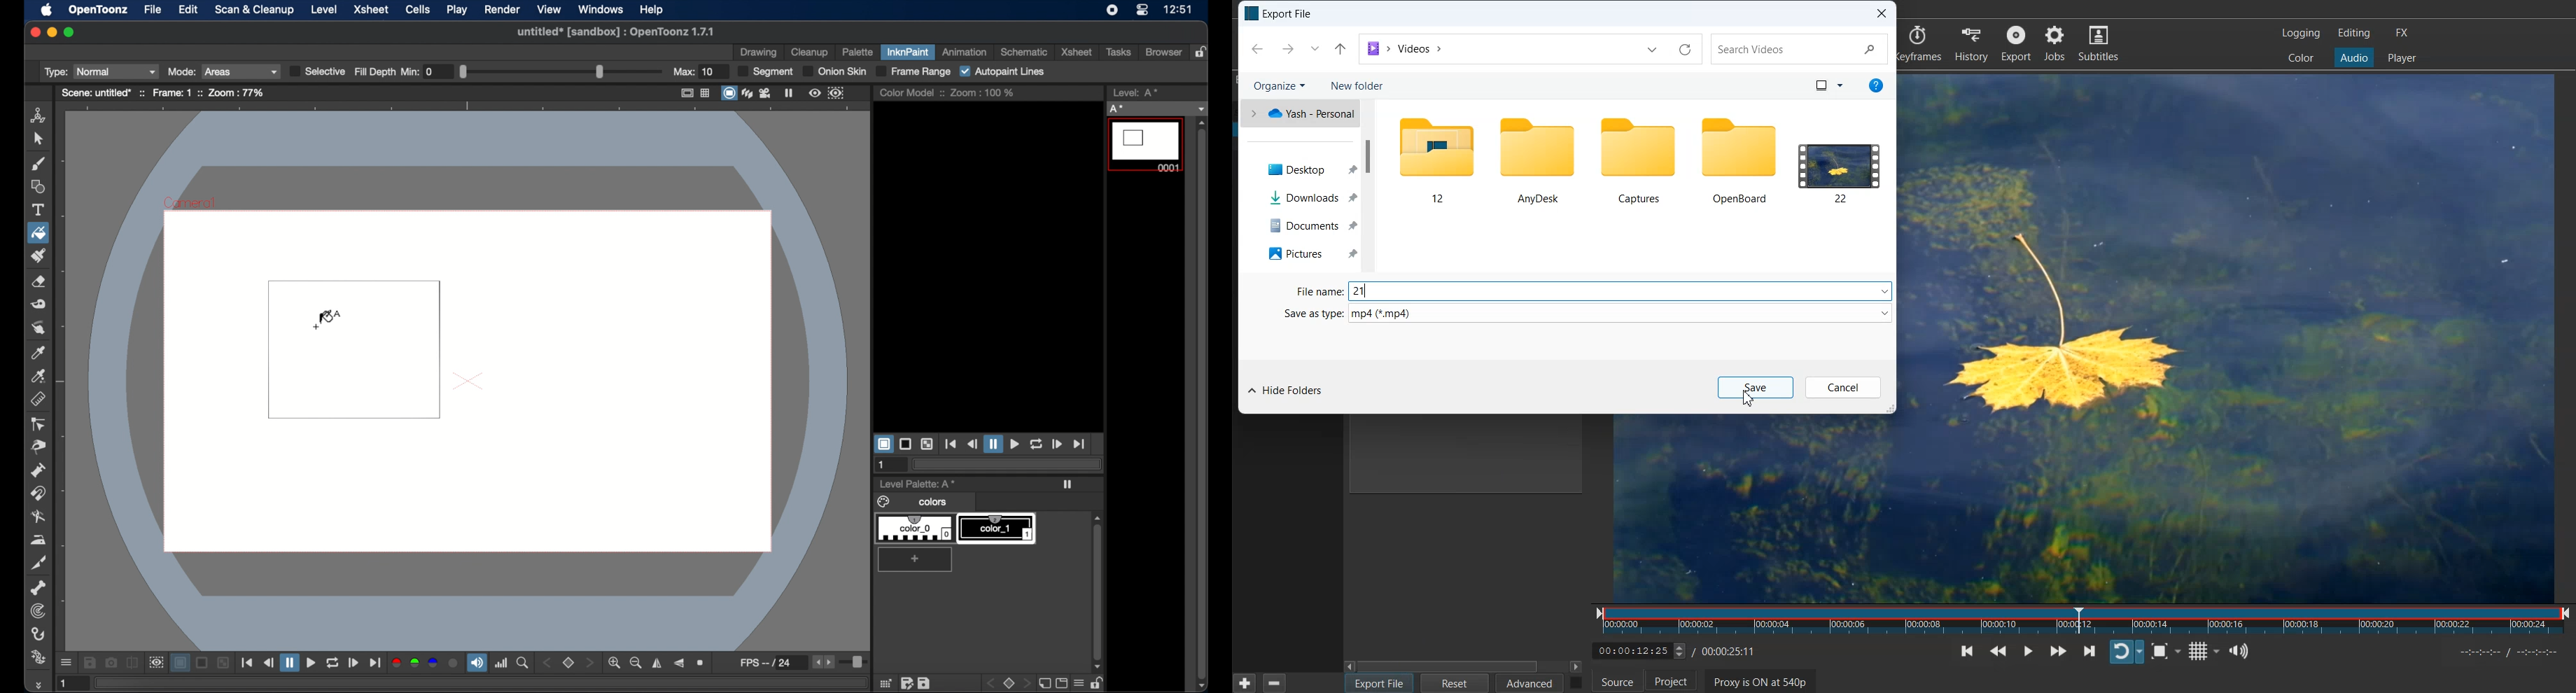  What do you see at coordinates (416, 10) in the screenshot?
I see `cells` at bounding box center [416, 10].